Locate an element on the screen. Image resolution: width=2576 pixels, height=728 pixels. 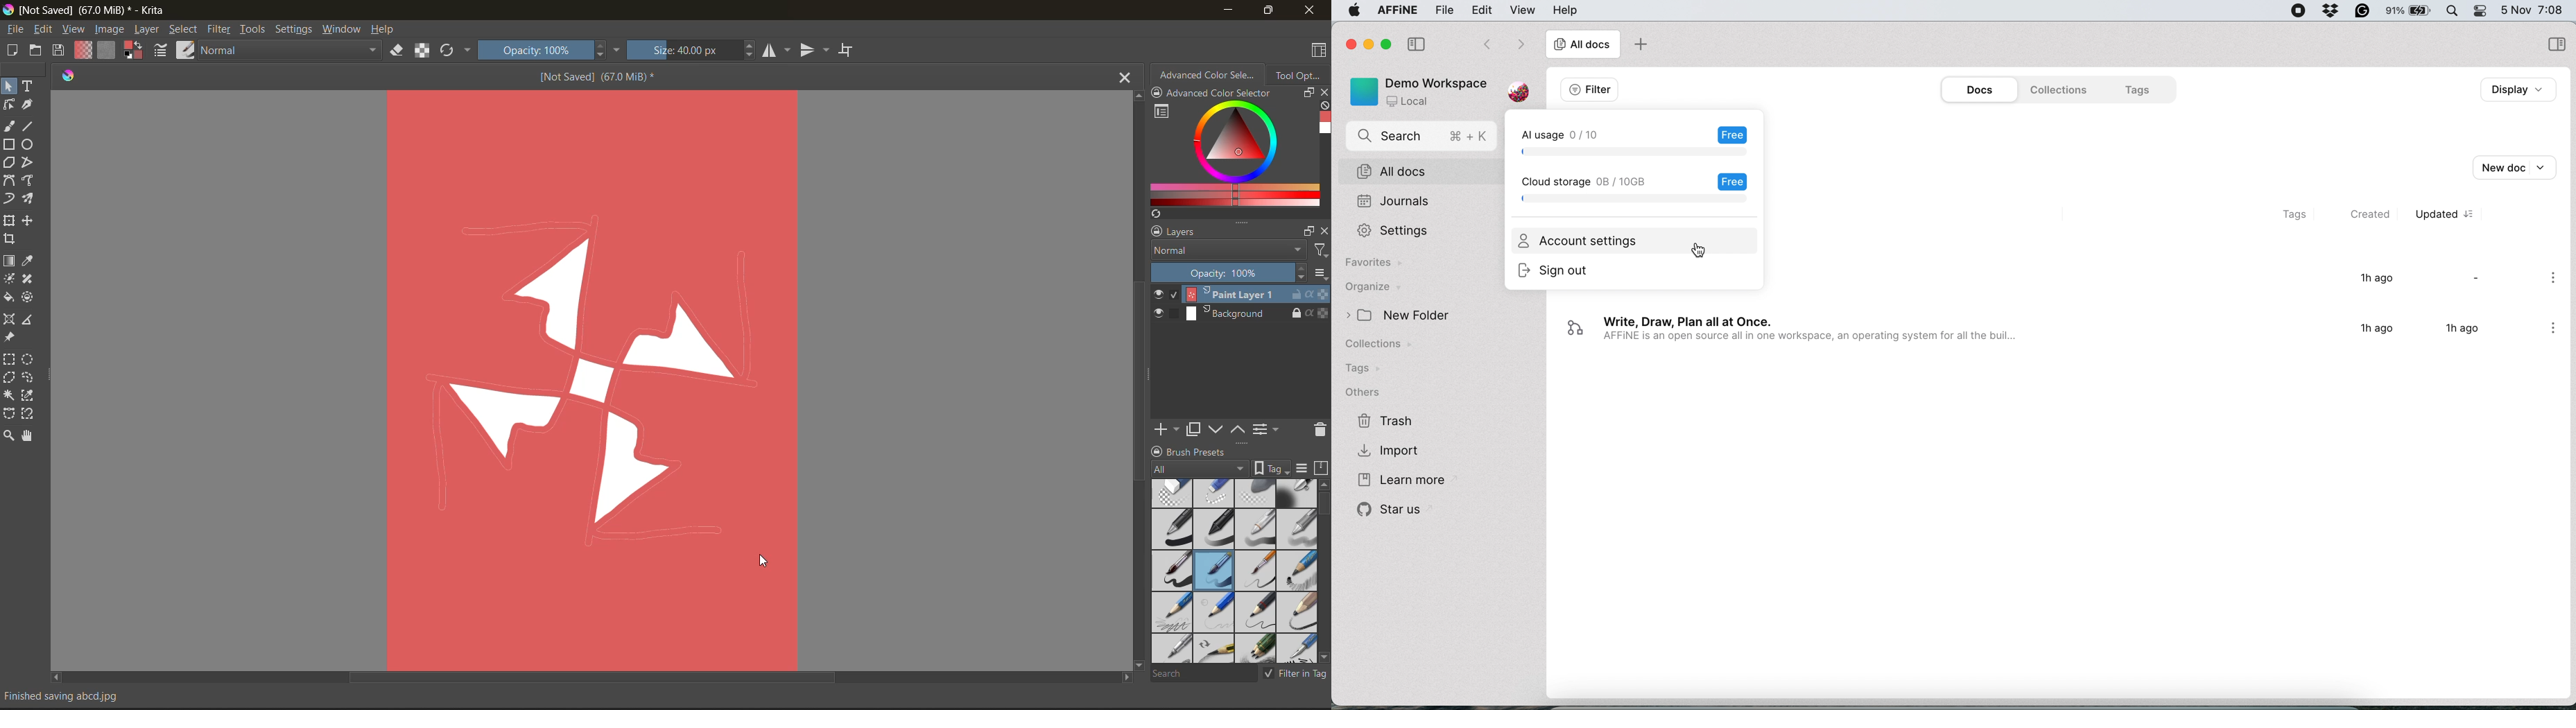
float docker is located at coordinates (1308, 94).